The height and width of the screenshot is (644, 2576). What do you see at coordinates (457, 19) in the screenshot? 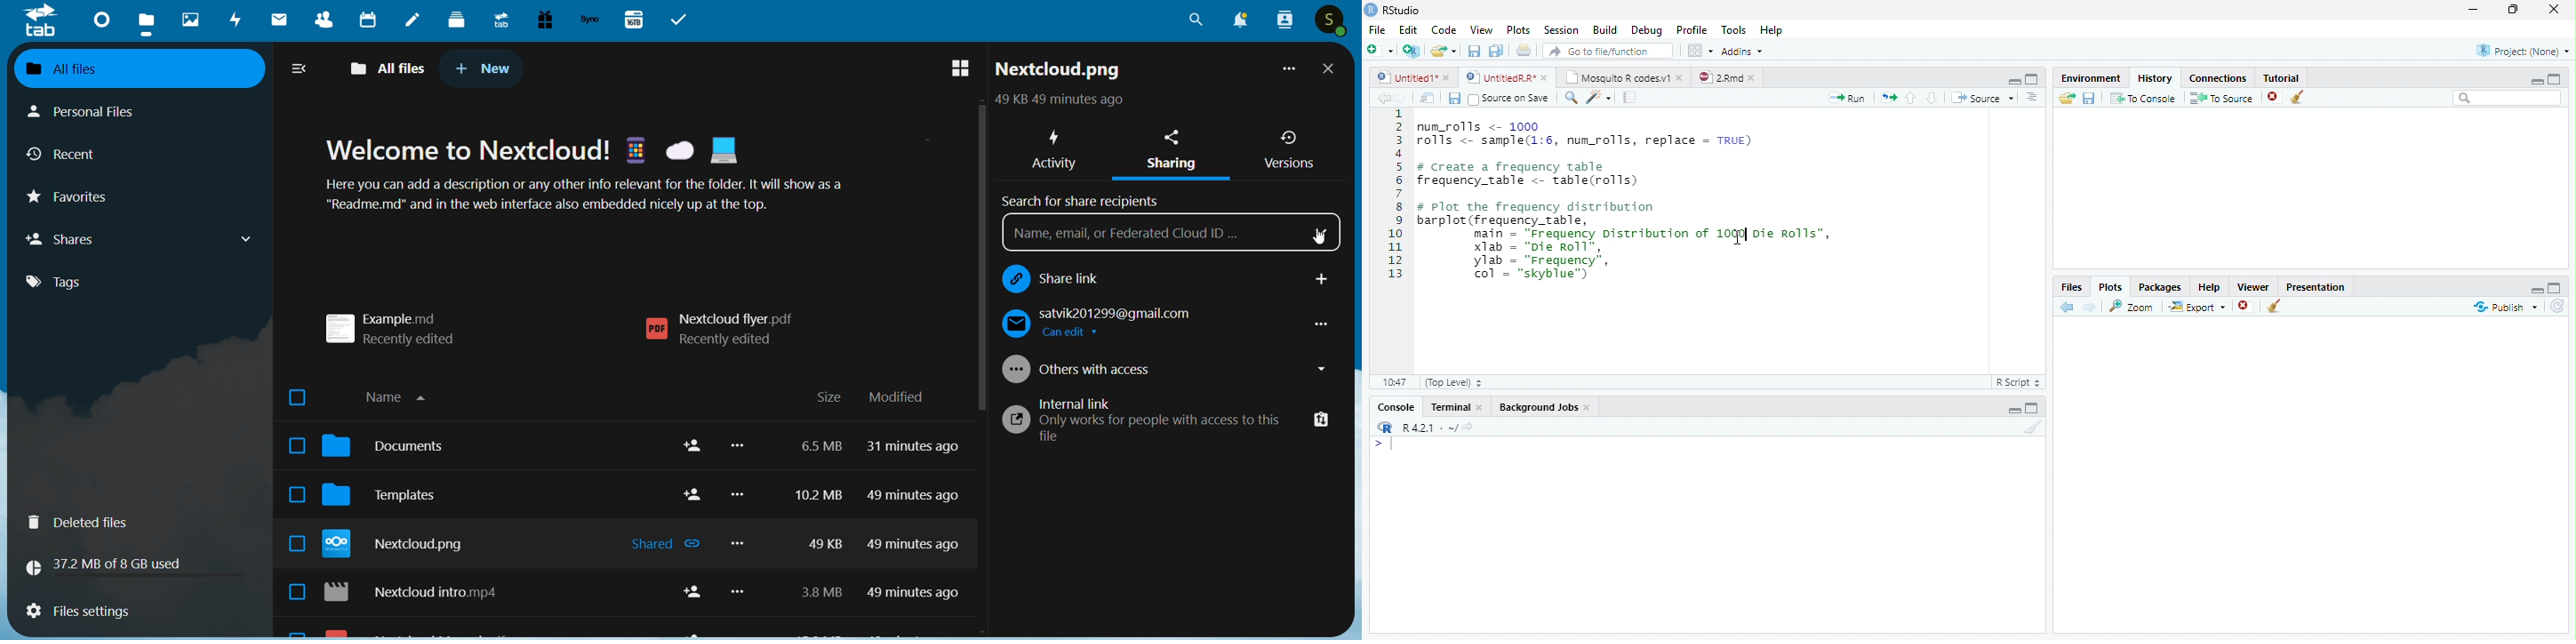
I see `dock` at bounding box center [457, 19].